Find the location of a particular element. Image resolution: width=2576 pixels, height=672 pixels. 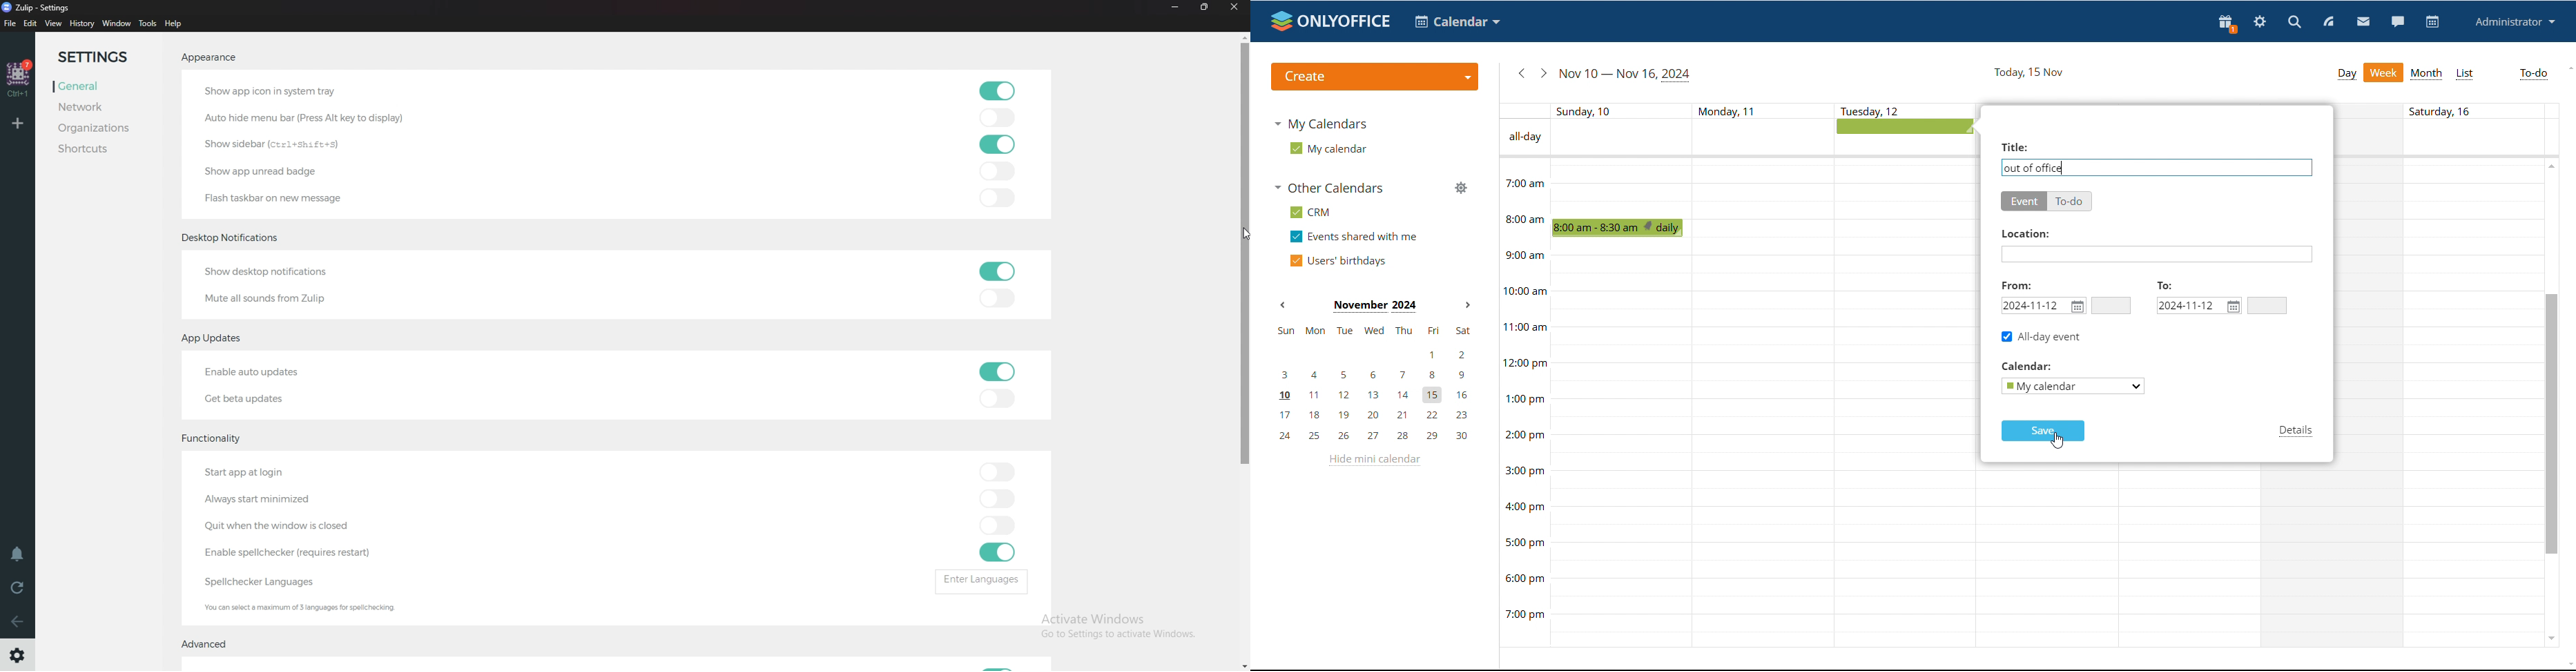

event title added is located at coordinates (2035, 168).